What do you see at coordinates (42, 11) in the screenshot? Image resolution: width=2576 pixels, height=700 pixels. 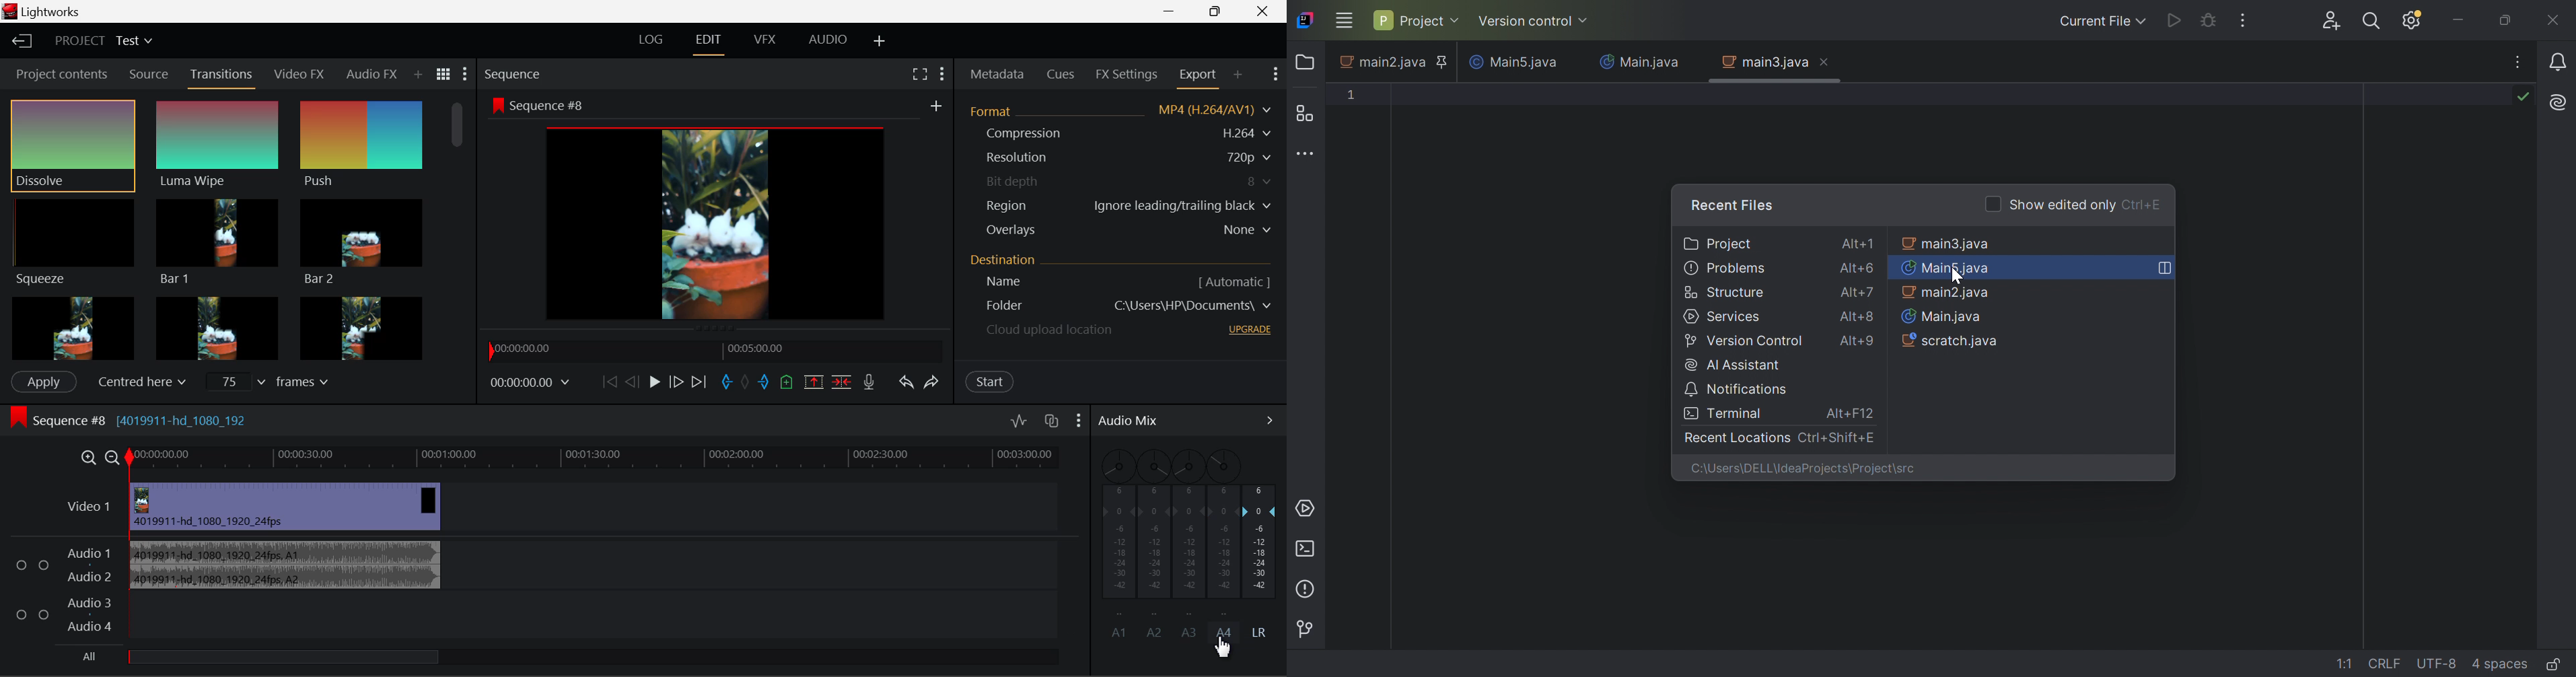 I see `Lightworks` at bounding box center [42, 11].